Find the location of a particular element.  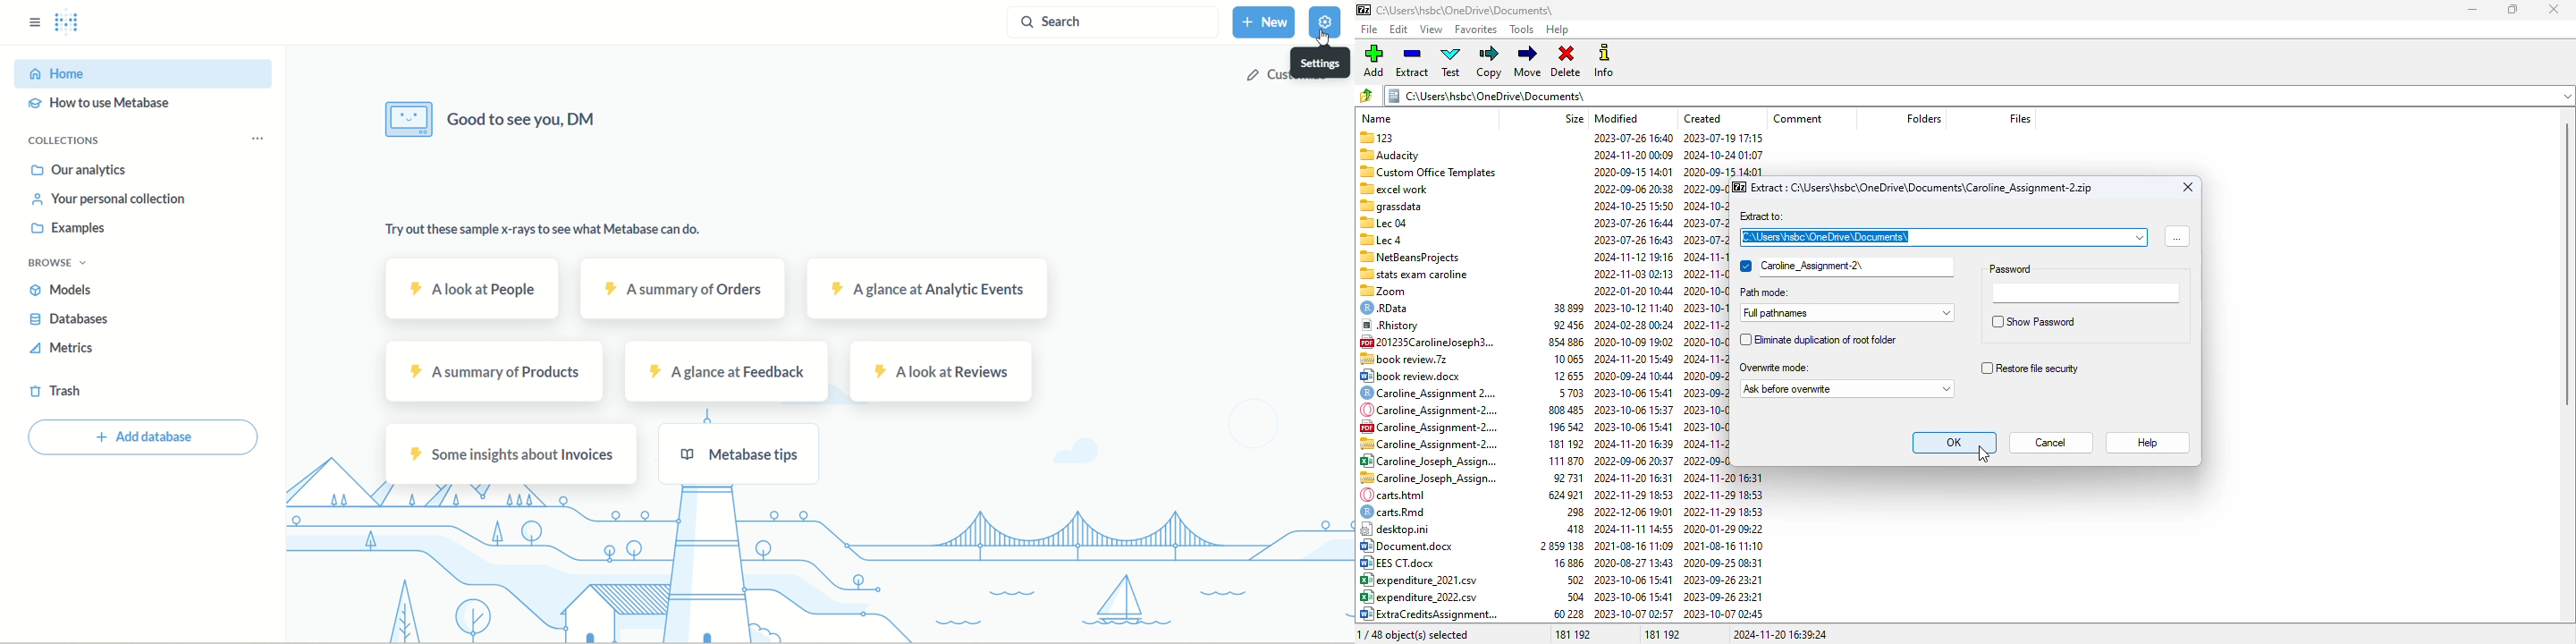

Cursor is located at coordinates (1324, 39).